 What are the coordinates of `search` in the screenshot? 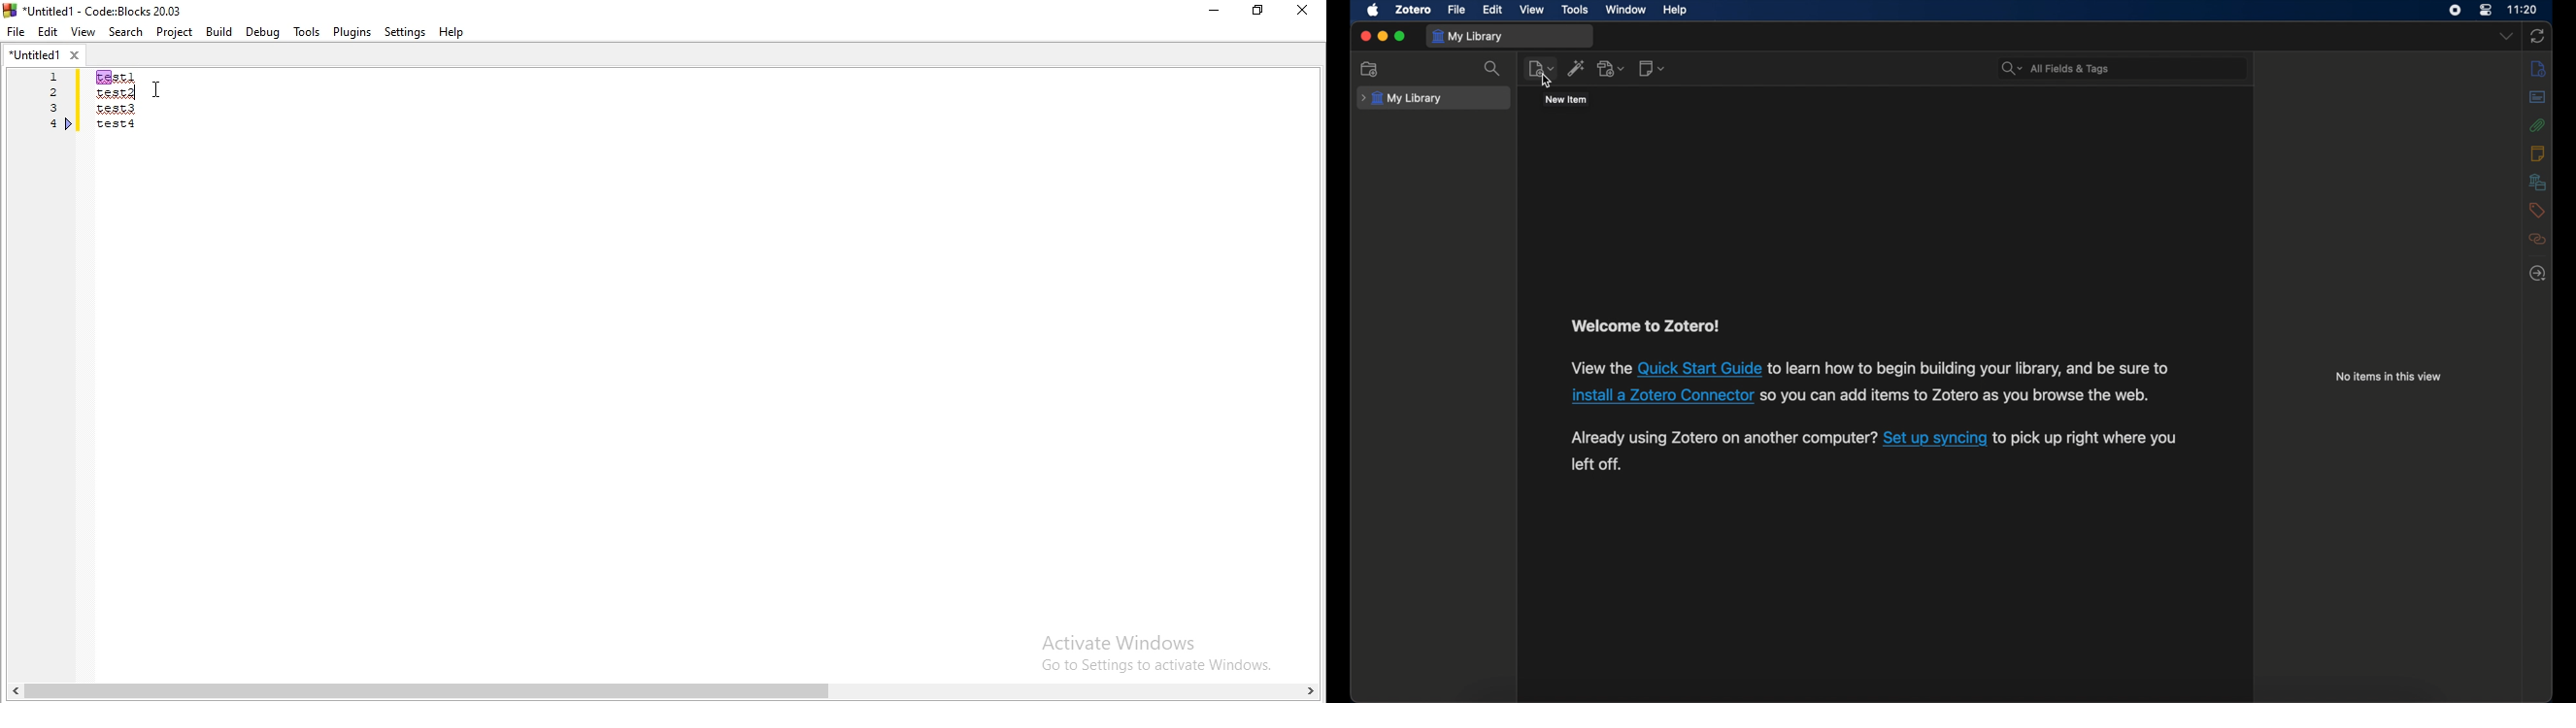 It's located at (2053, 67).